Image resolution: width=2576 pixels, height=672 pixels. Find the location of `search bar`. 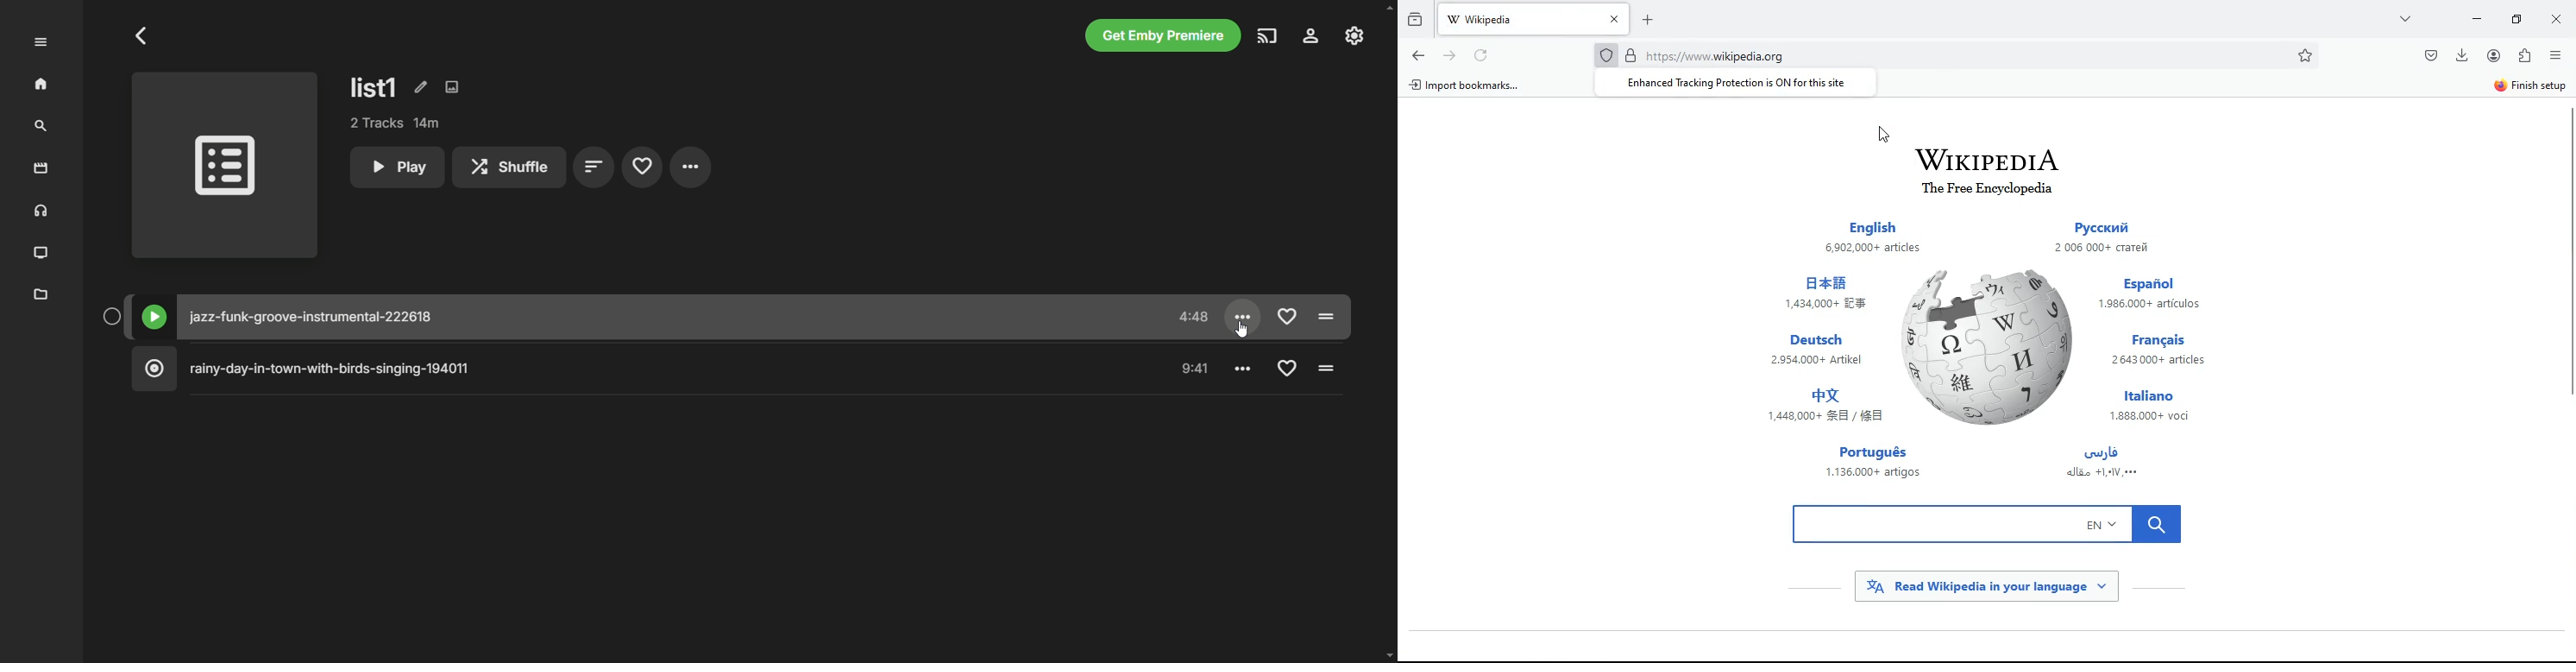

search bar is located at coordinates (1989, 524).